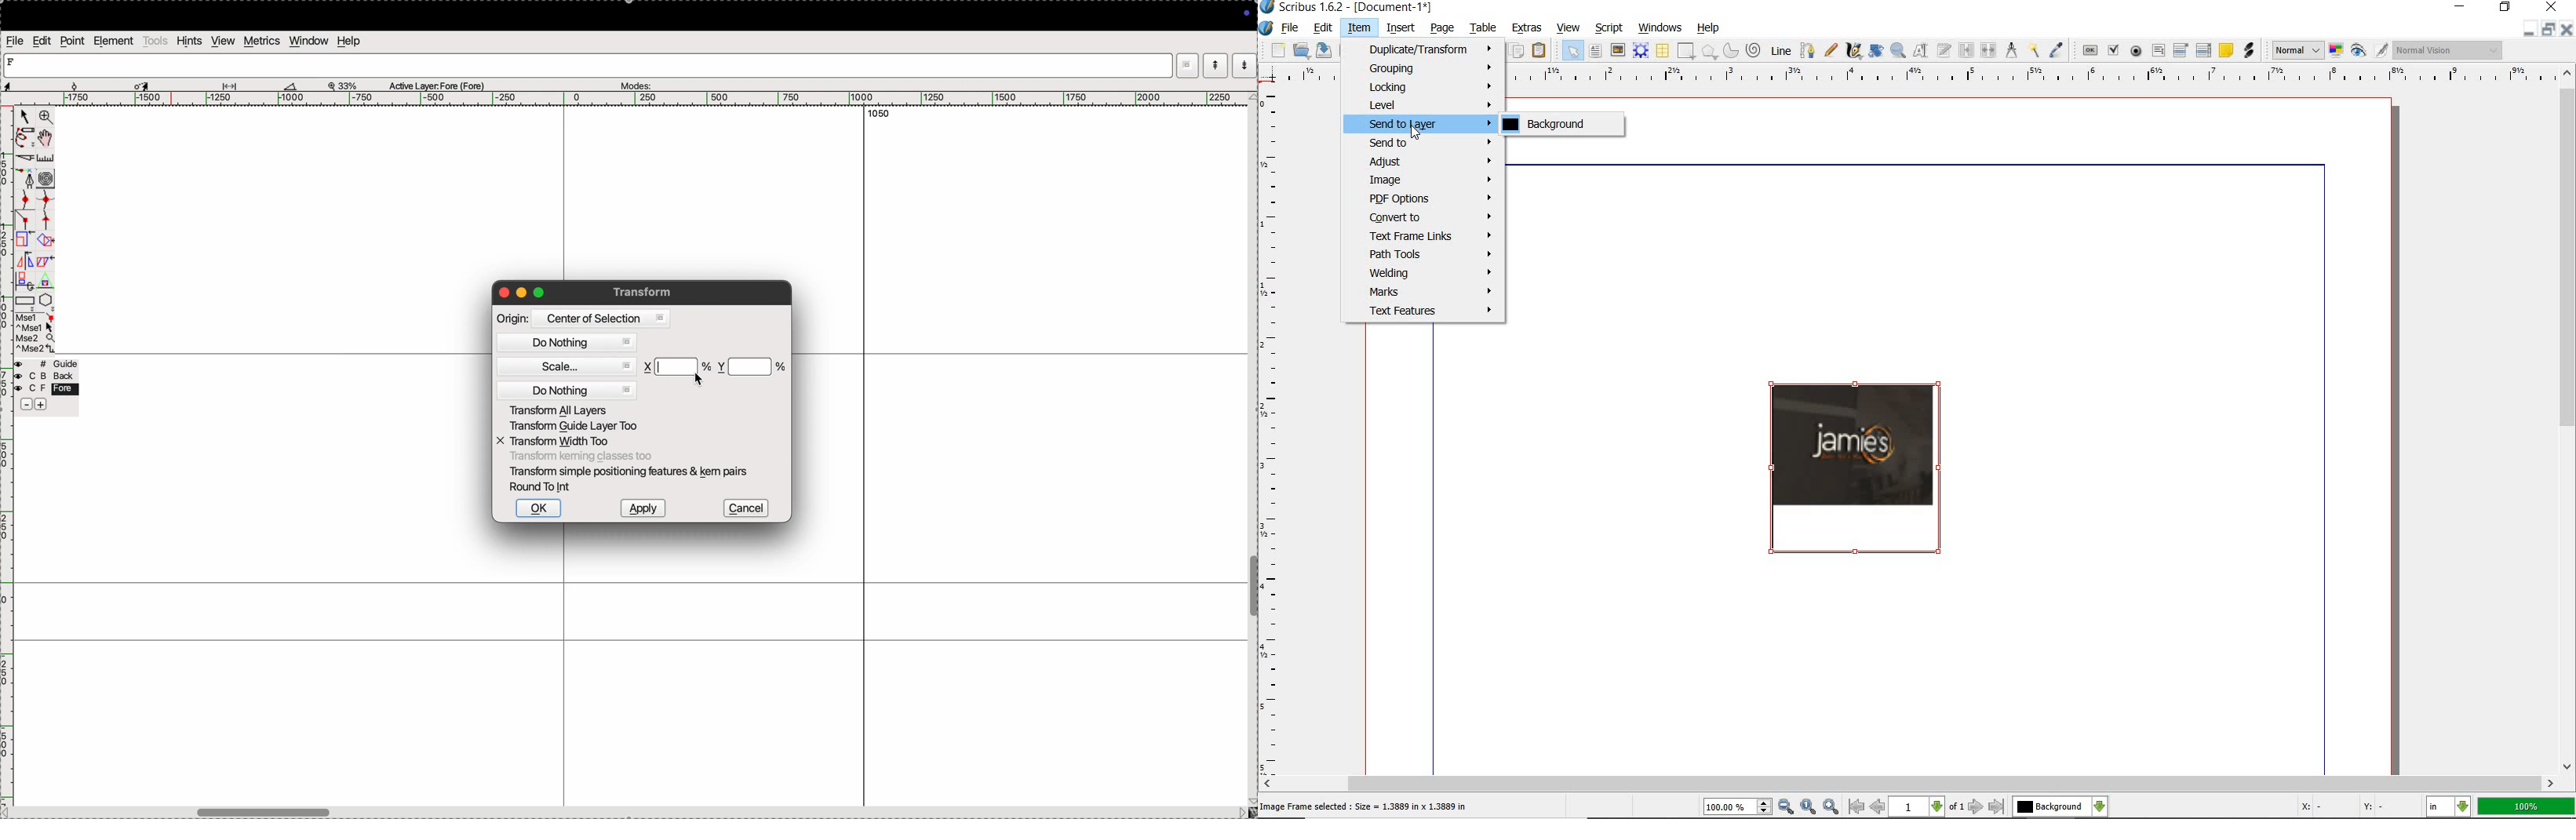 This screenshot has width=2576, height=840. Describe the element at coordinates (1830, 49) in the screenshot. I see `freehand line` at that location.